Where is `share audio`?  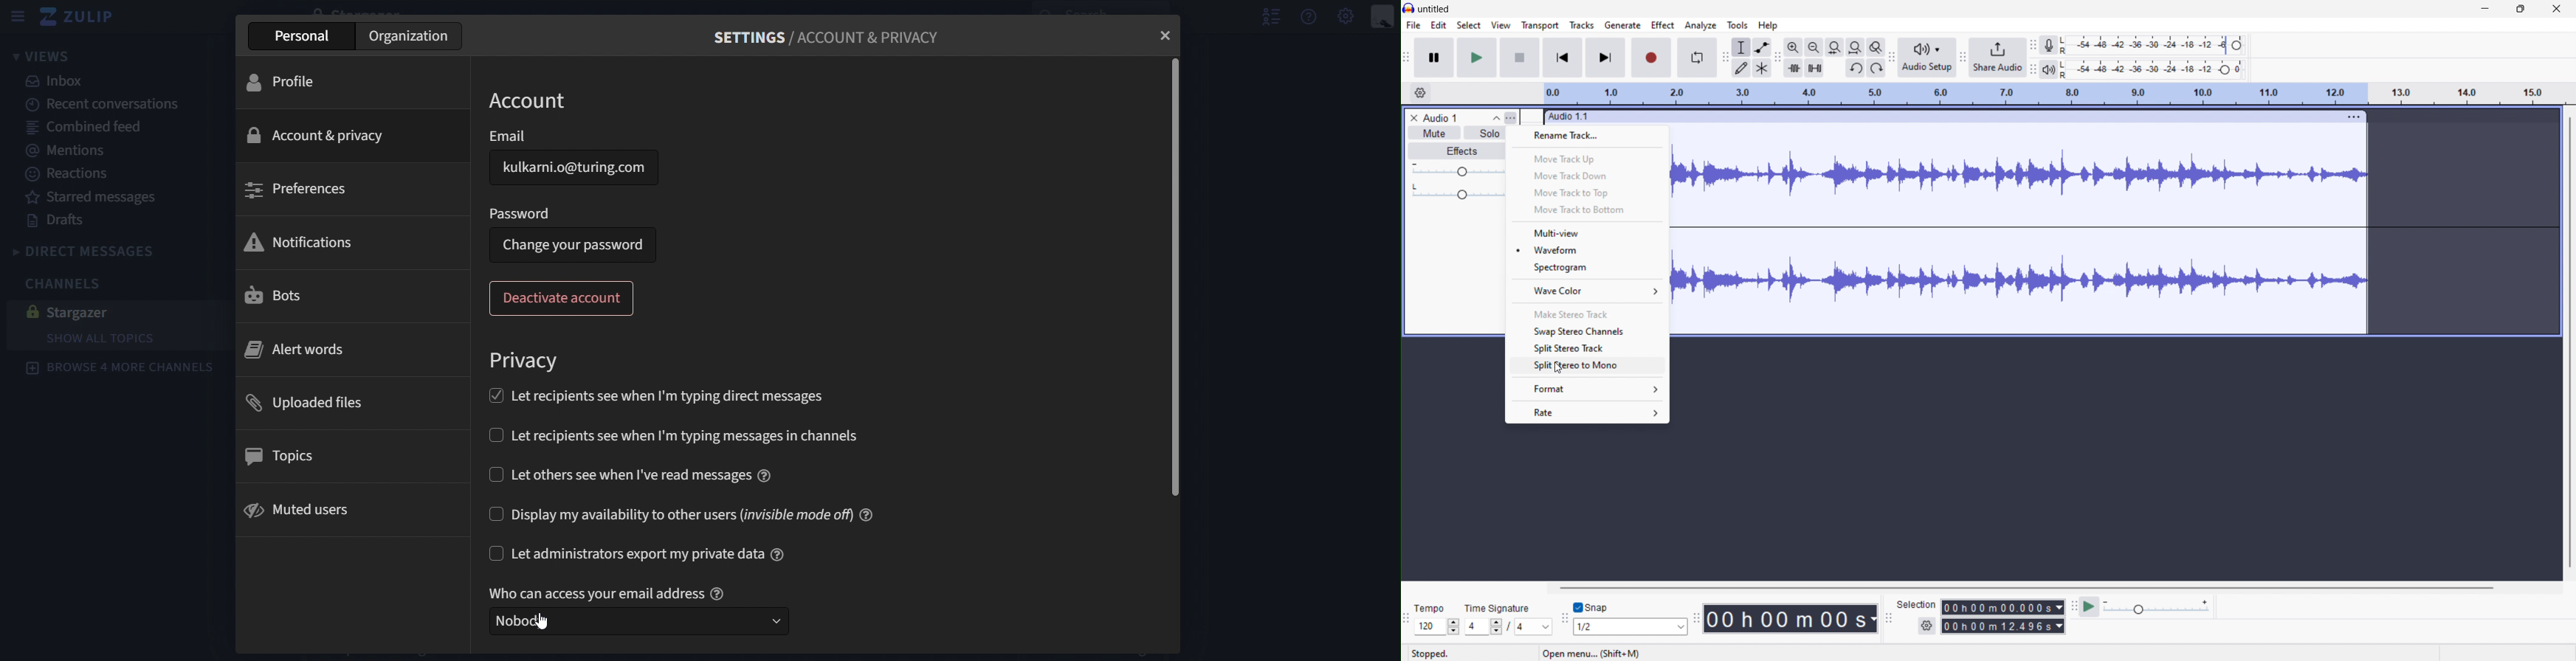
share audio is located at coordinates (1997, 58).